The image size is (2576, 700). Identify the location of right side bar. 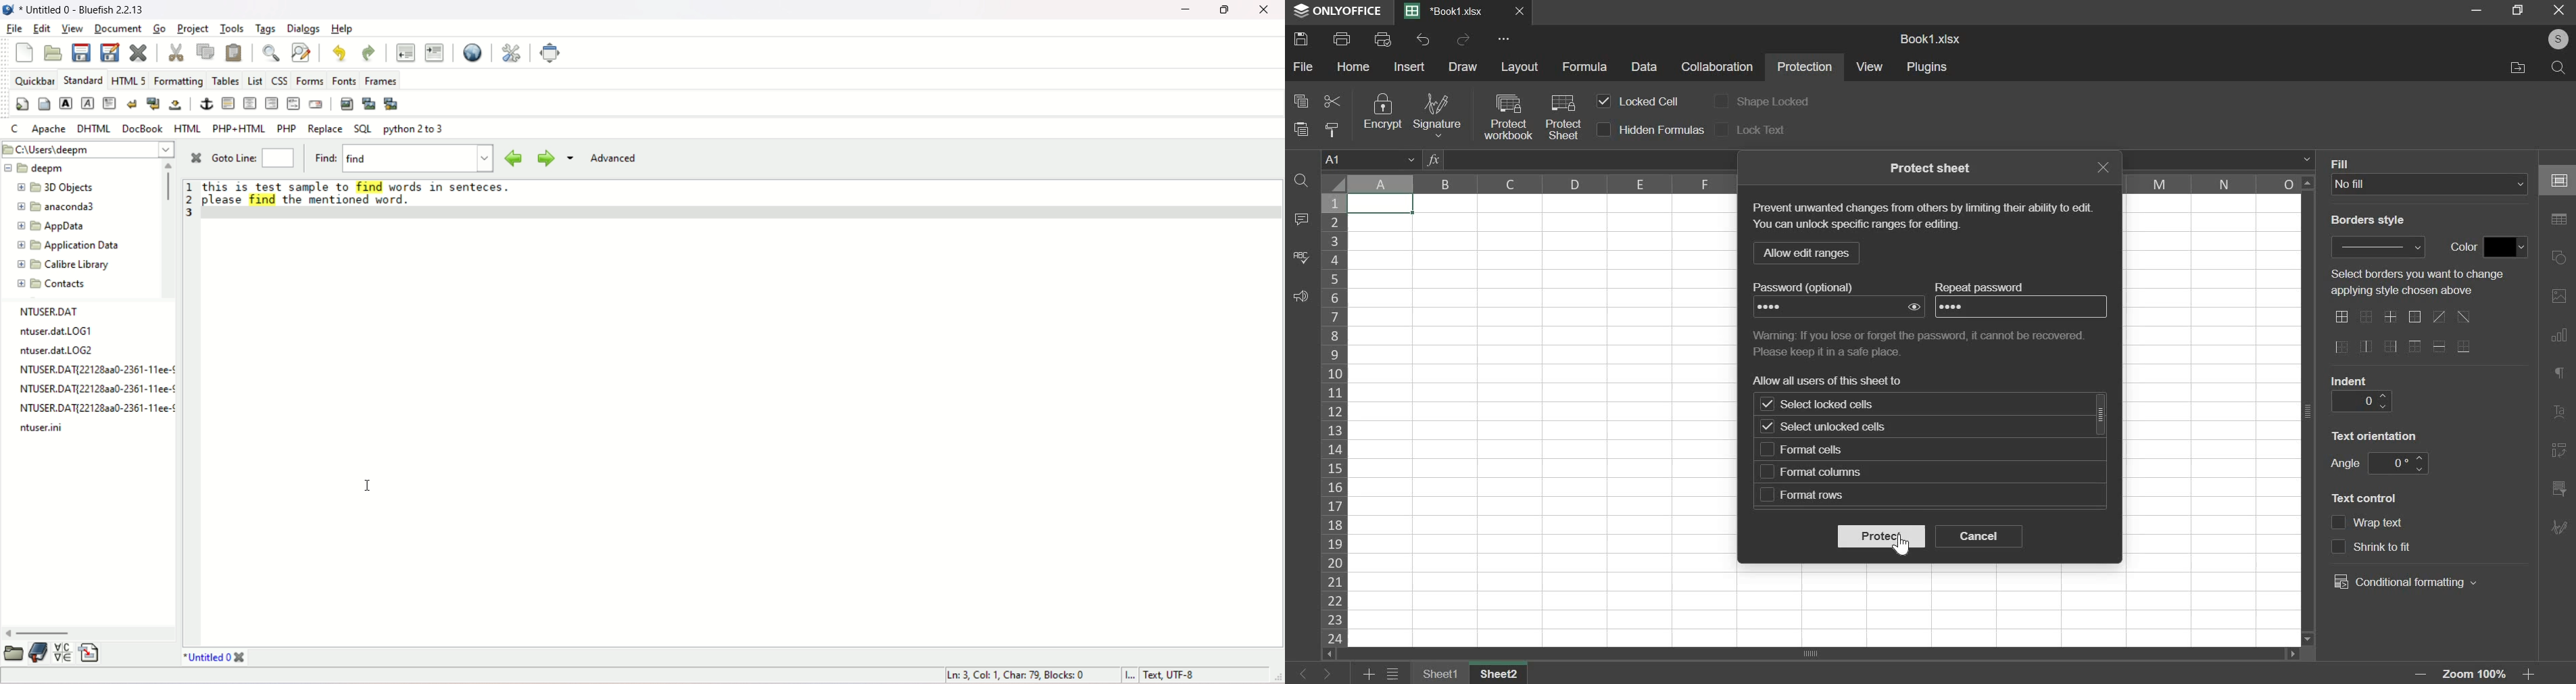
(2562, 180).